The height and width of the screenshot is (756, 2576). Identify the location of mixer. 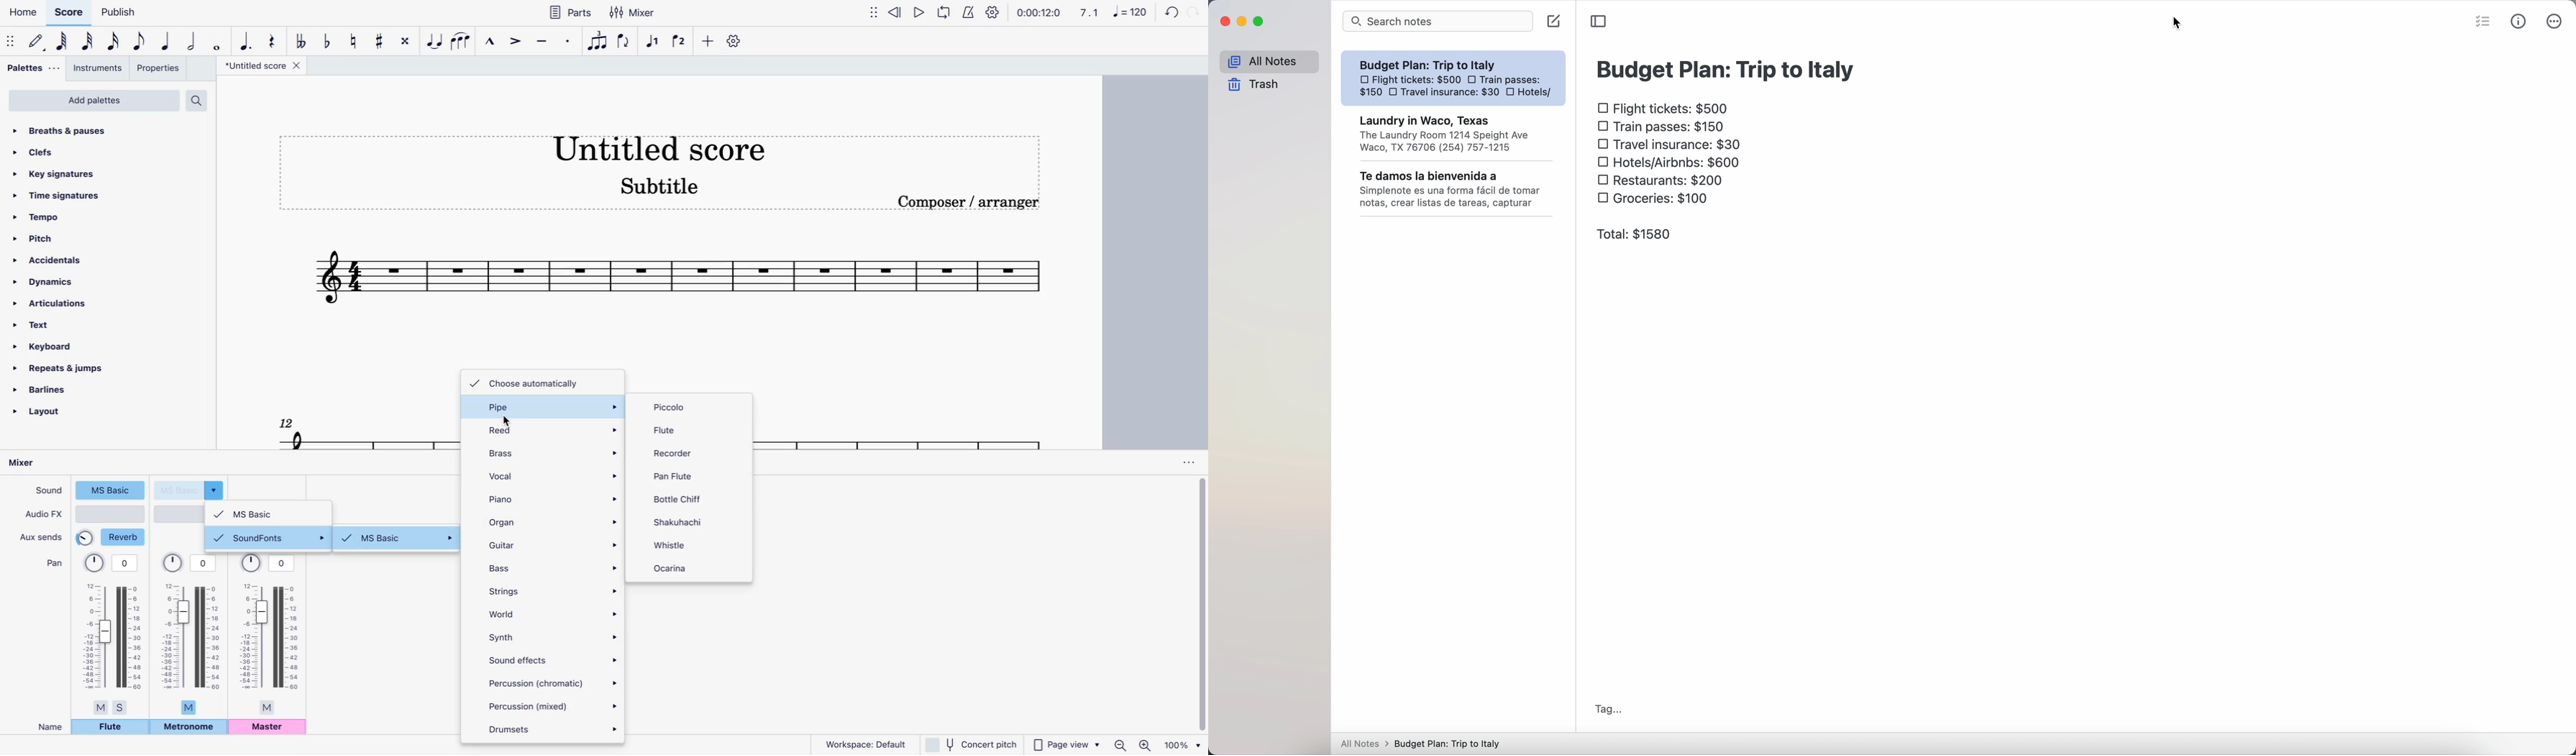
(28, 463).